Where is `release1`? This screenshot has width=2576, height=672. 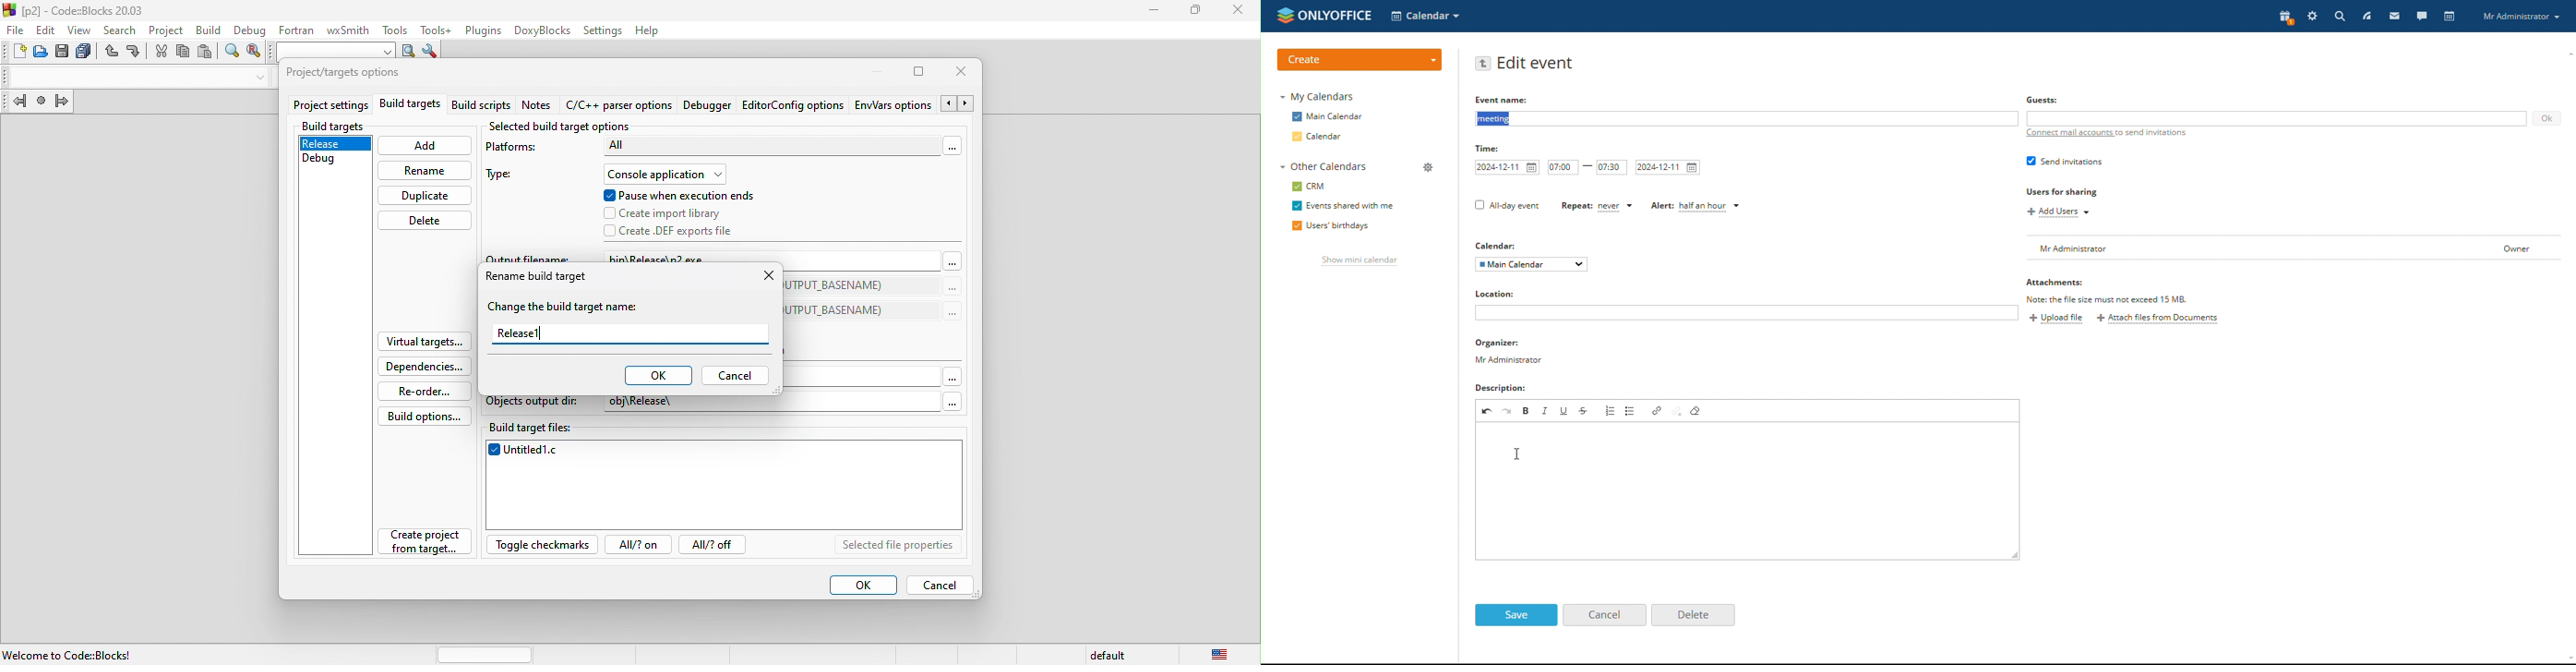
release1 is located at coordinates (630, 334).